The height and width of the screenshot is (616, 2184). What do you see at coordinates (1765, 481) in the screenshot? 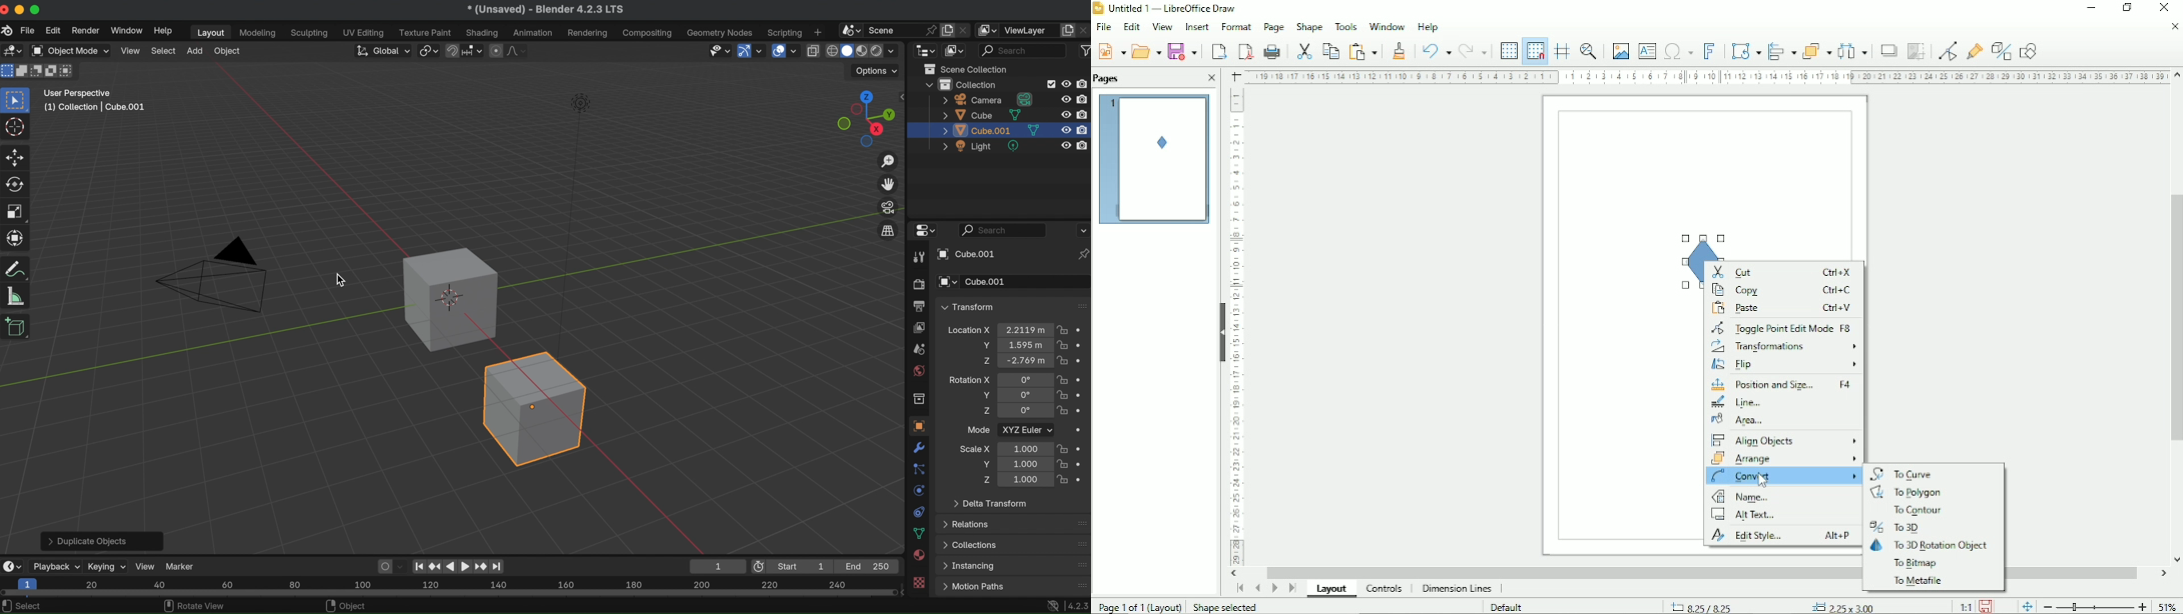
I see `Cursor` at bounding box center [1765, 481].